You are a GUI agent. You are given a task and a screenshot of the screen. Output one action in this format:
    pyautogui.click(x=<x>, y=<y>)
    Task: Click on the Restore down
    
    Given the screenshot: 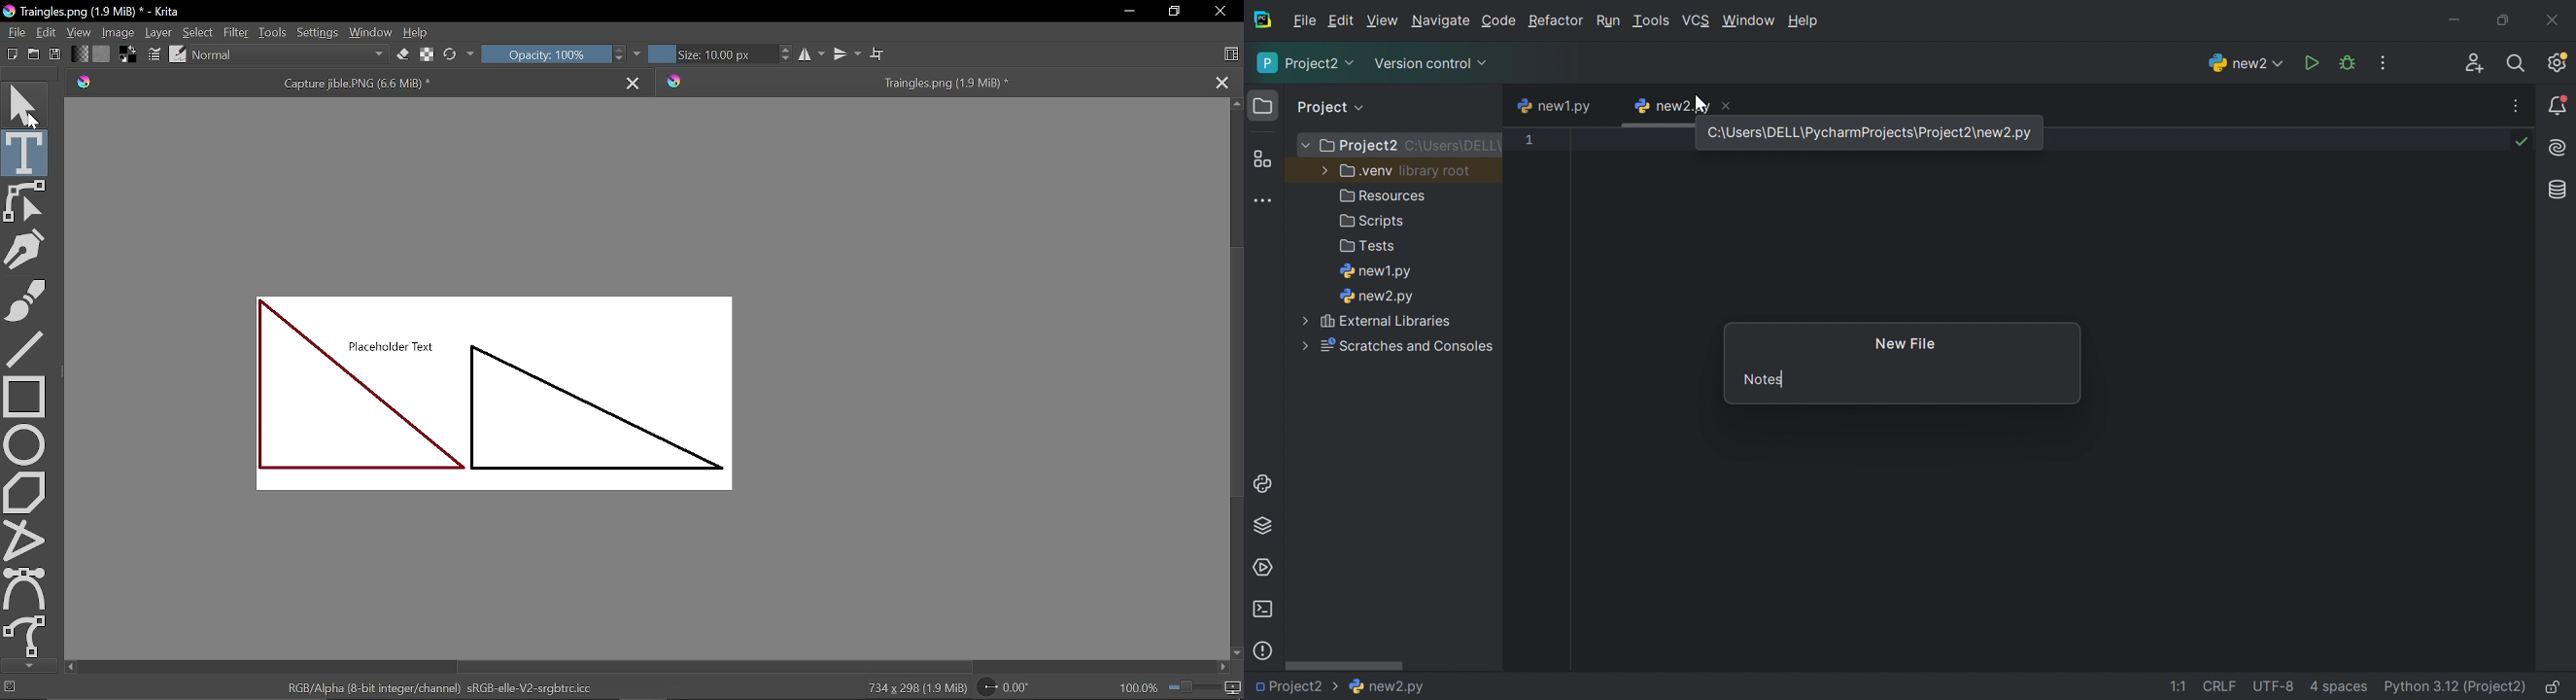 What is the action you would take?
    pyautogui.click(x=2500, y=22)
    